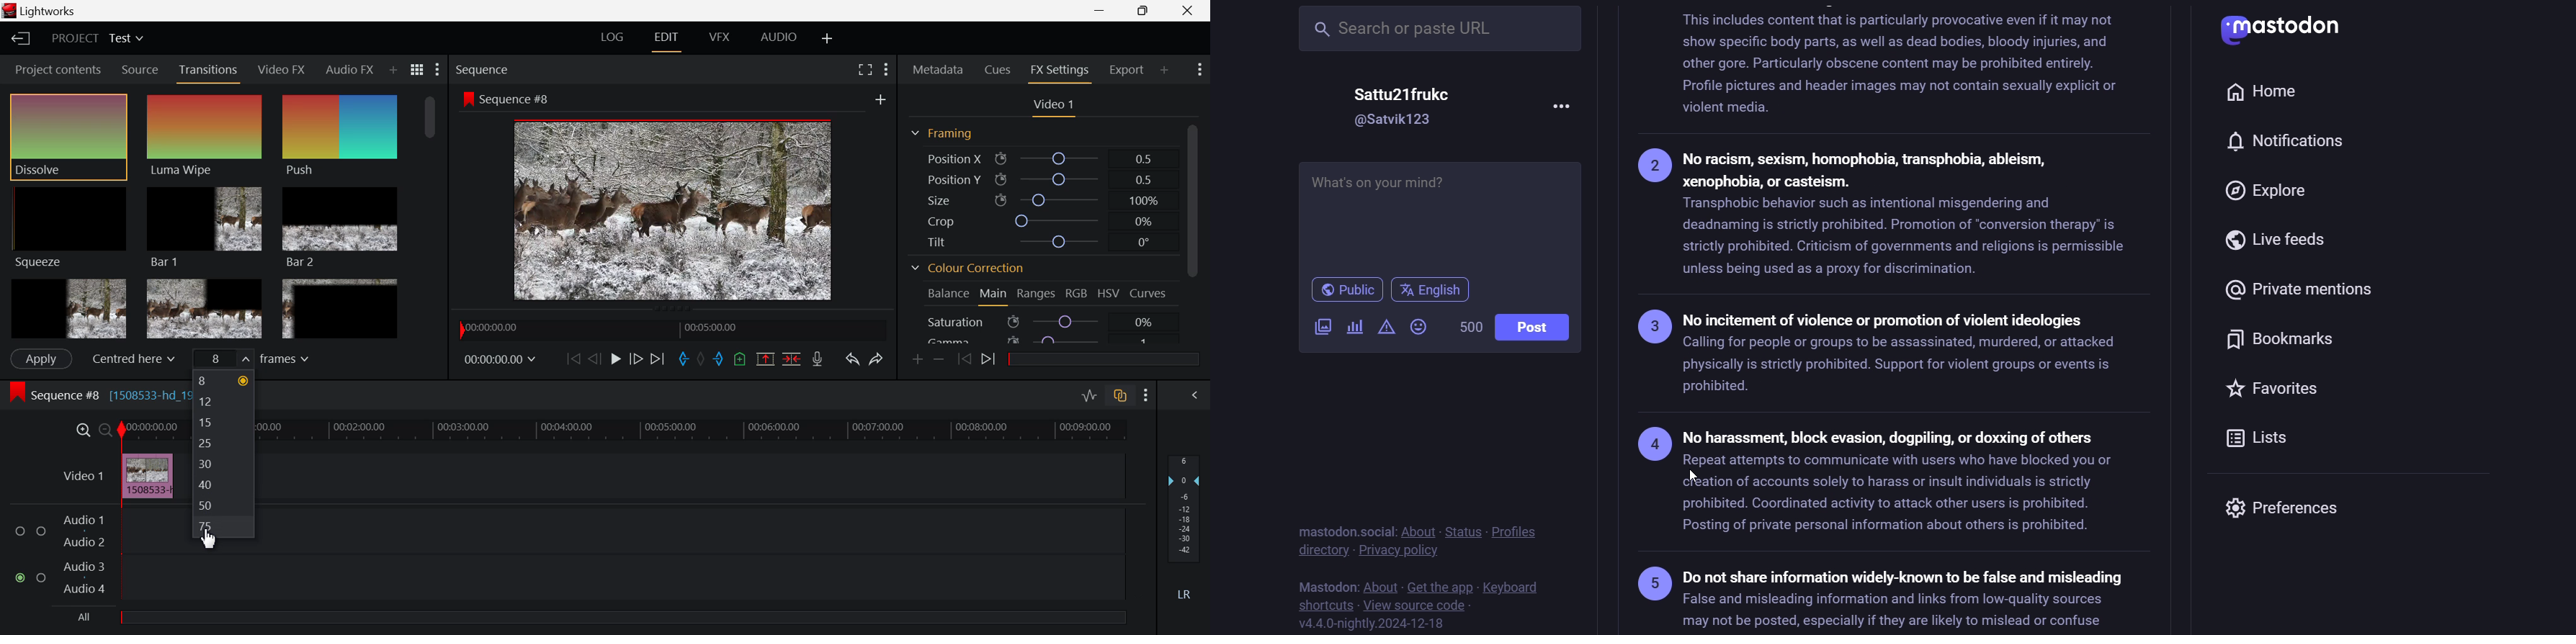 The height and width of the screenshot is (644, 2576). I want to click on Cursor on Frames Input, so click(270, 359).